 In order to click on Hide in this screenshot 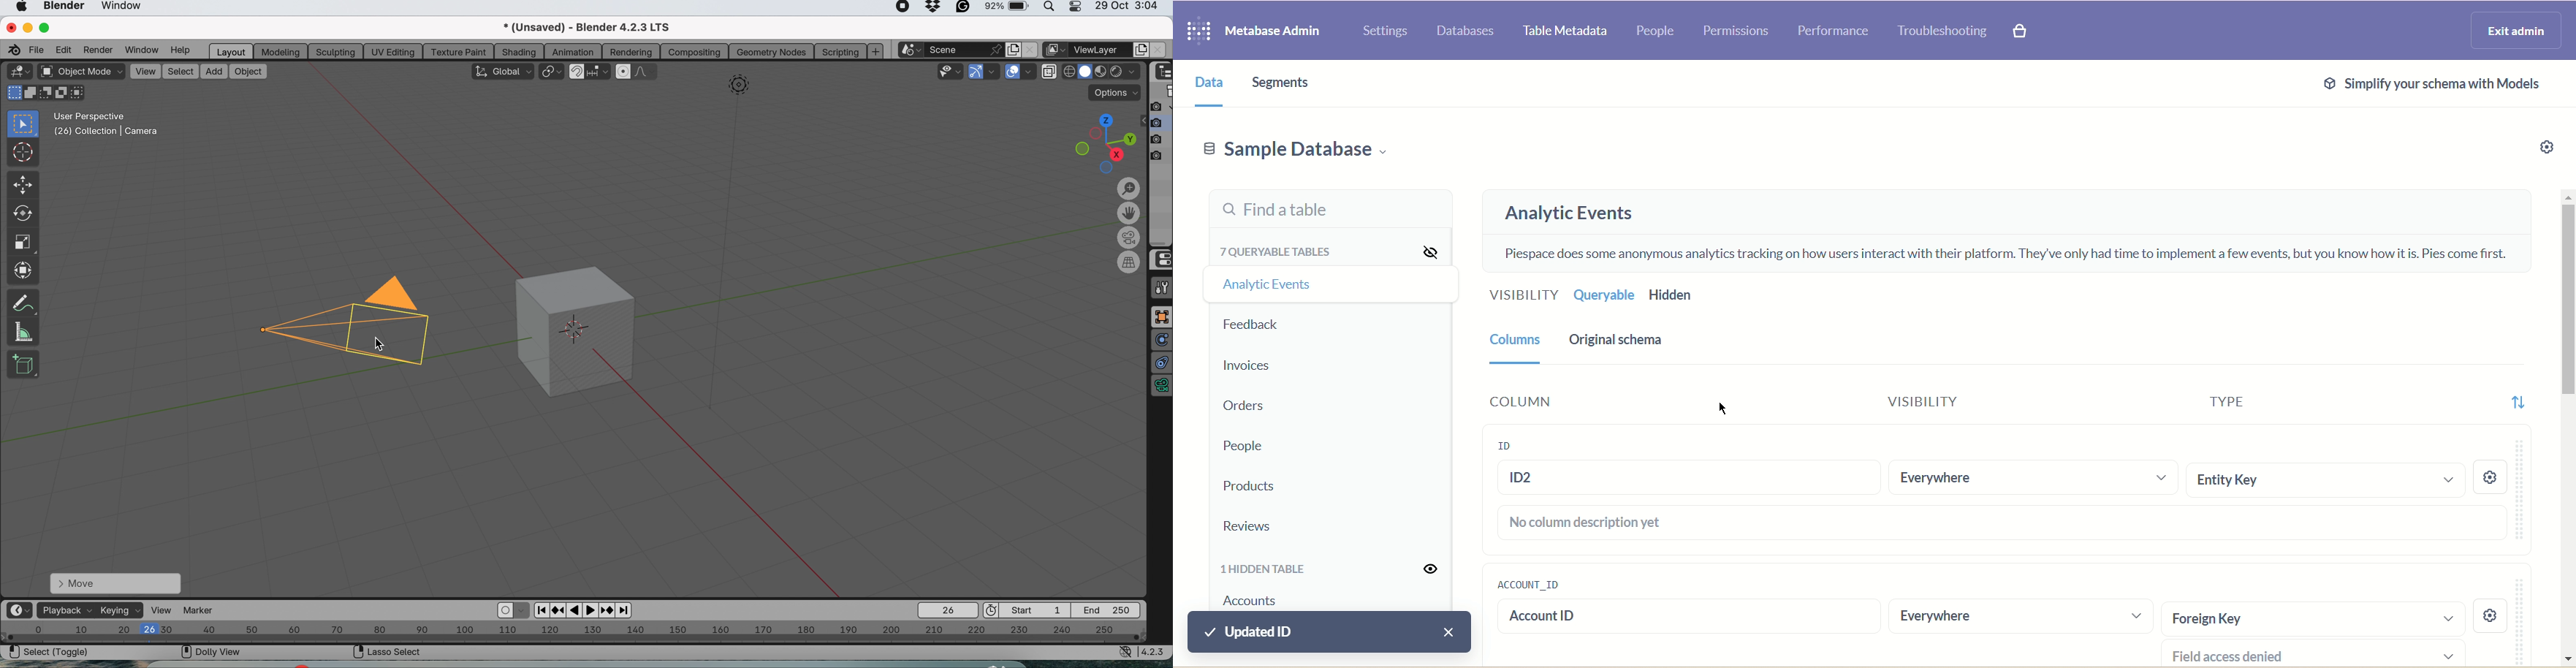, I will do `click(1424, 288)`.